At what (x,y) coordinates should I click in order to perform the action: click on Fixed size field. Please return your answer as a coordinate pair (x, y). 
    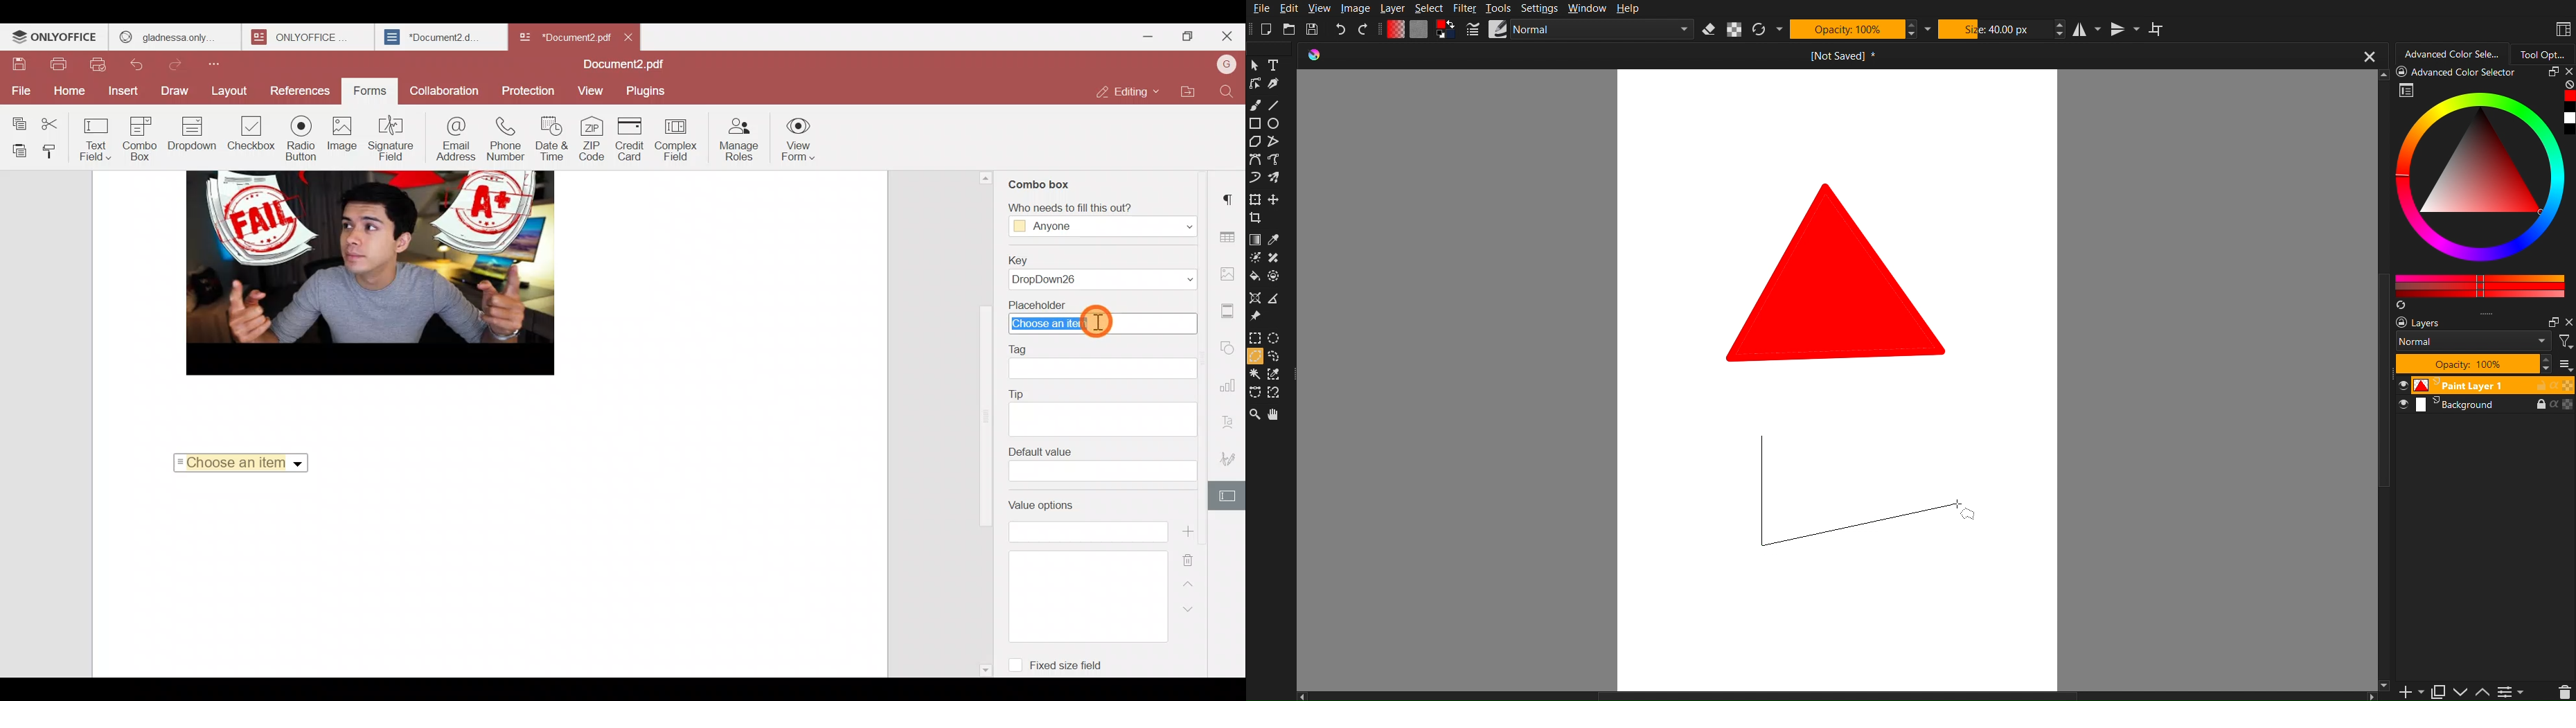
    Looking at the image, I should click on (1058, 661).